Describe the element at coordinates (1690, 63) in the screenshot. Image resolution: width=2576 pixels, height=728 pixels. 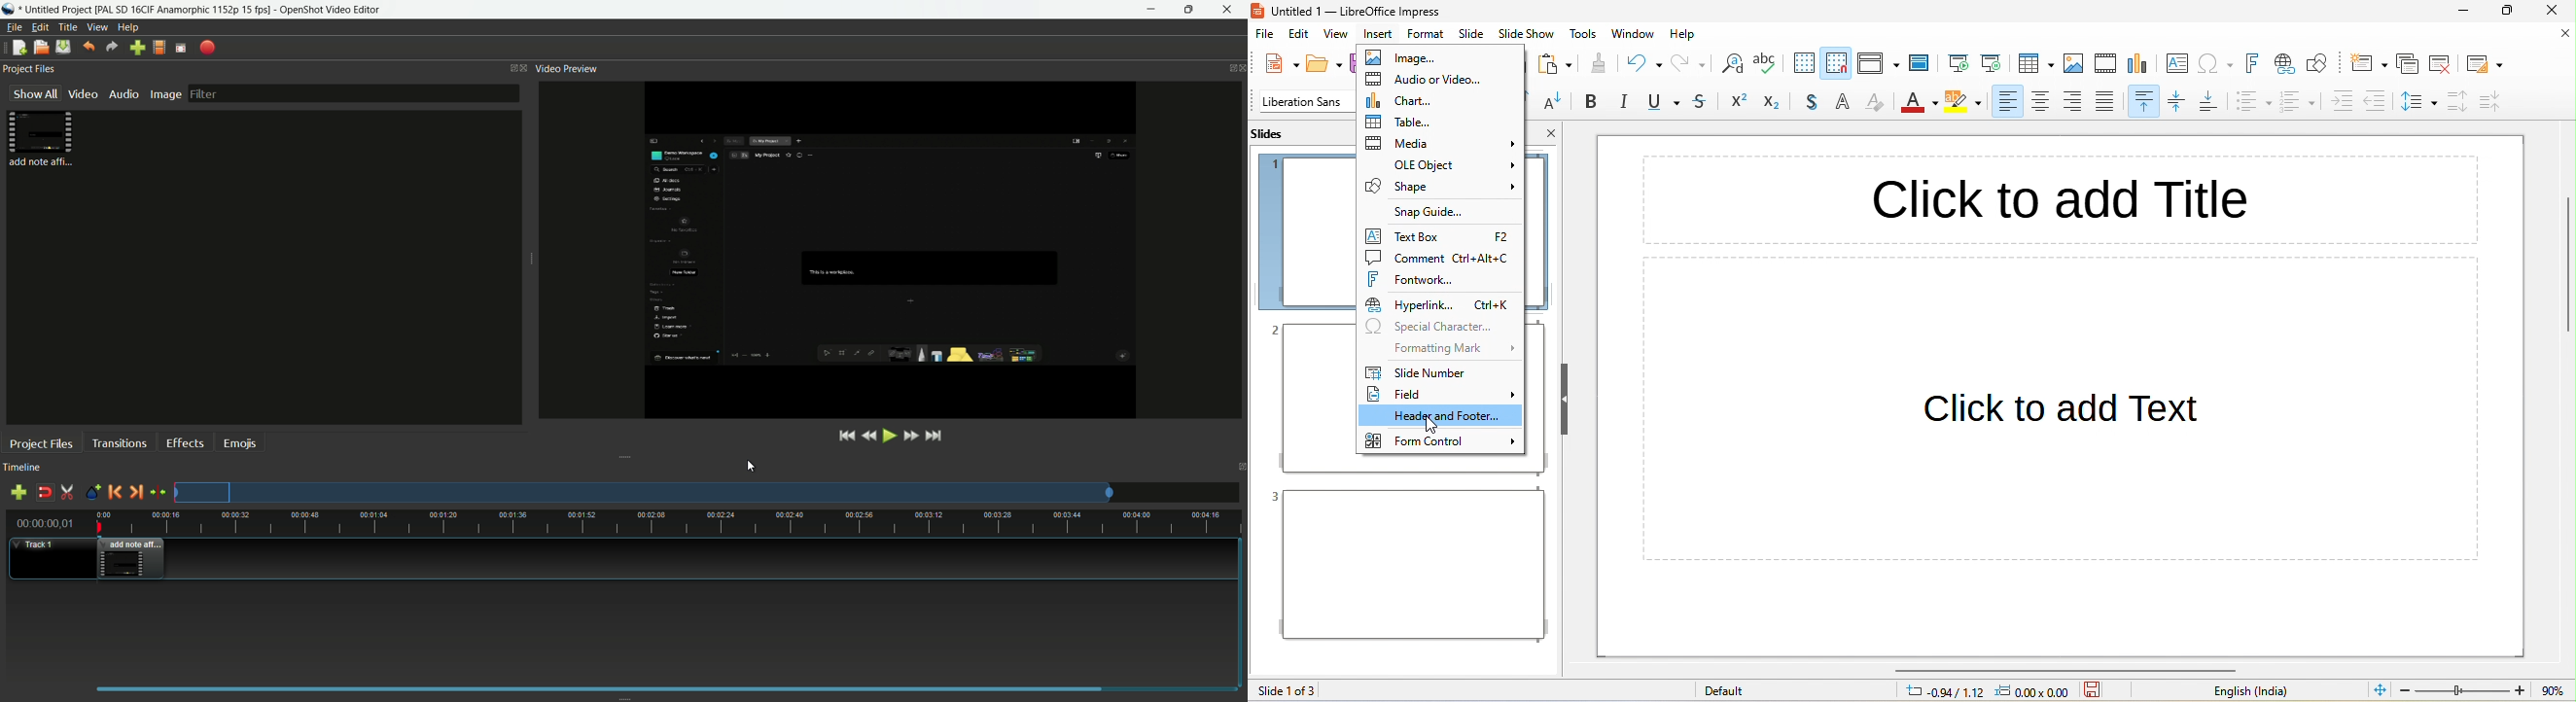
I see `redo` at that location.